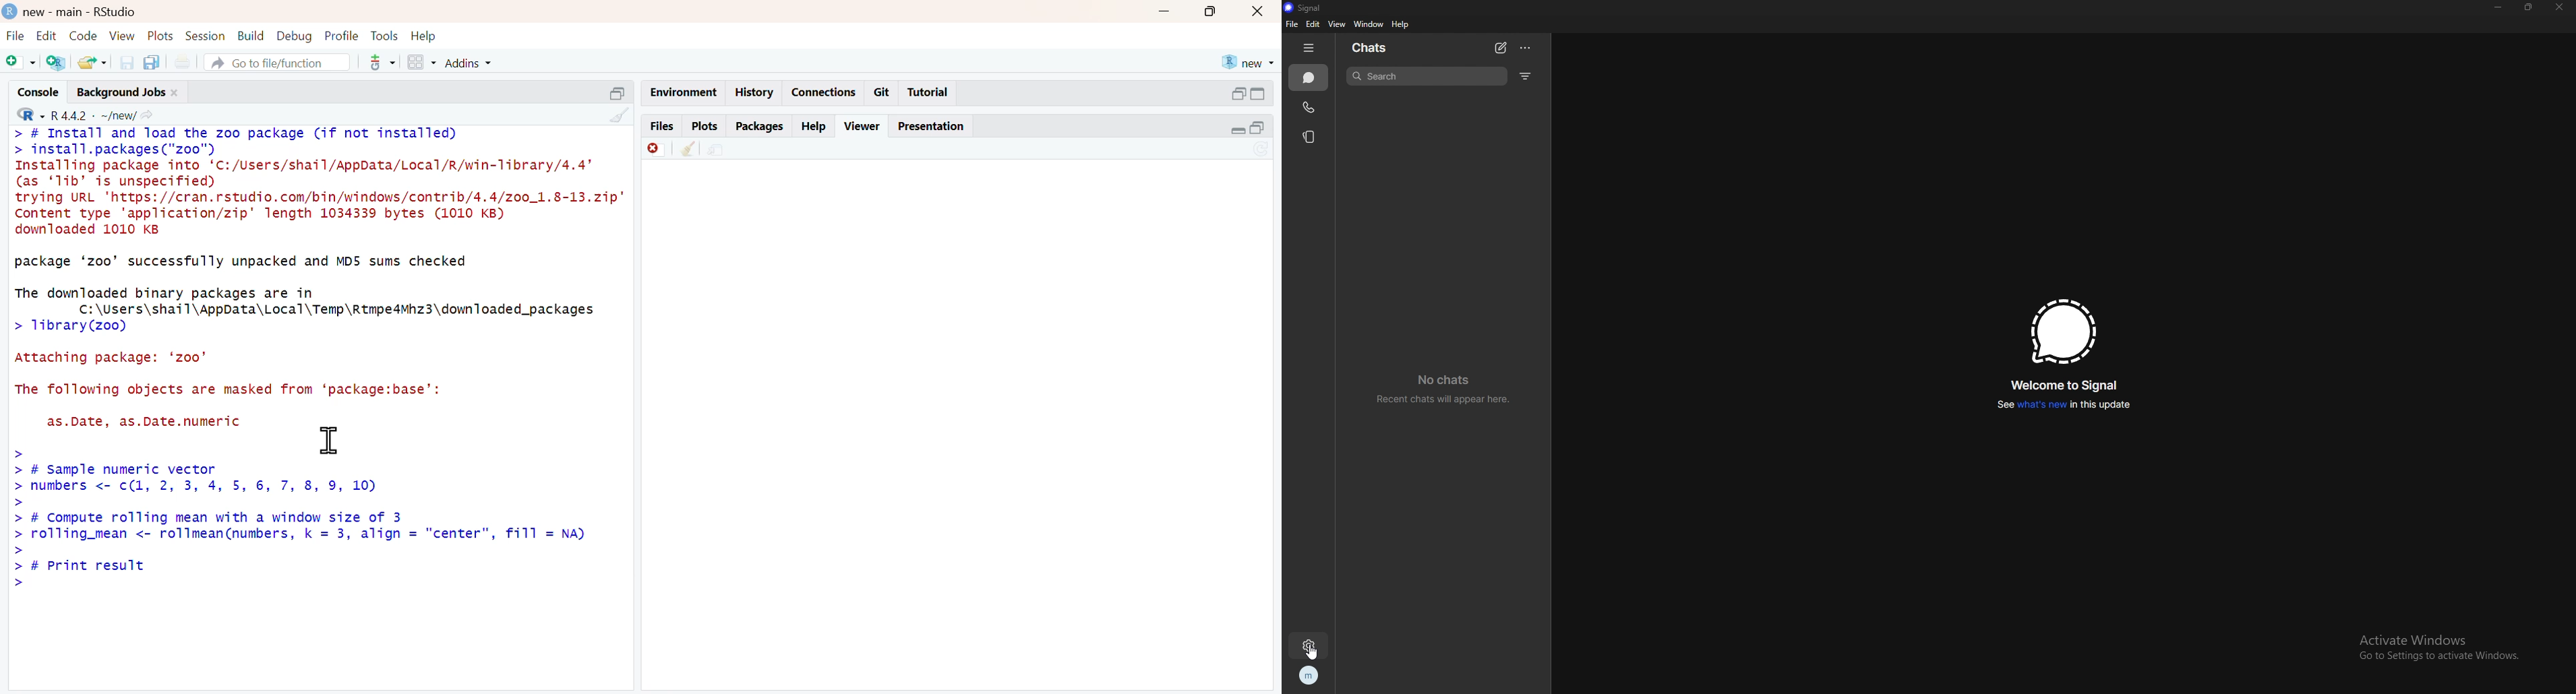 The height and width of the screenshot is (700, 2576). What do you see at coordinates (656, 149) in the screenshot?
I see `delete file` at bounding box center [656, 149].